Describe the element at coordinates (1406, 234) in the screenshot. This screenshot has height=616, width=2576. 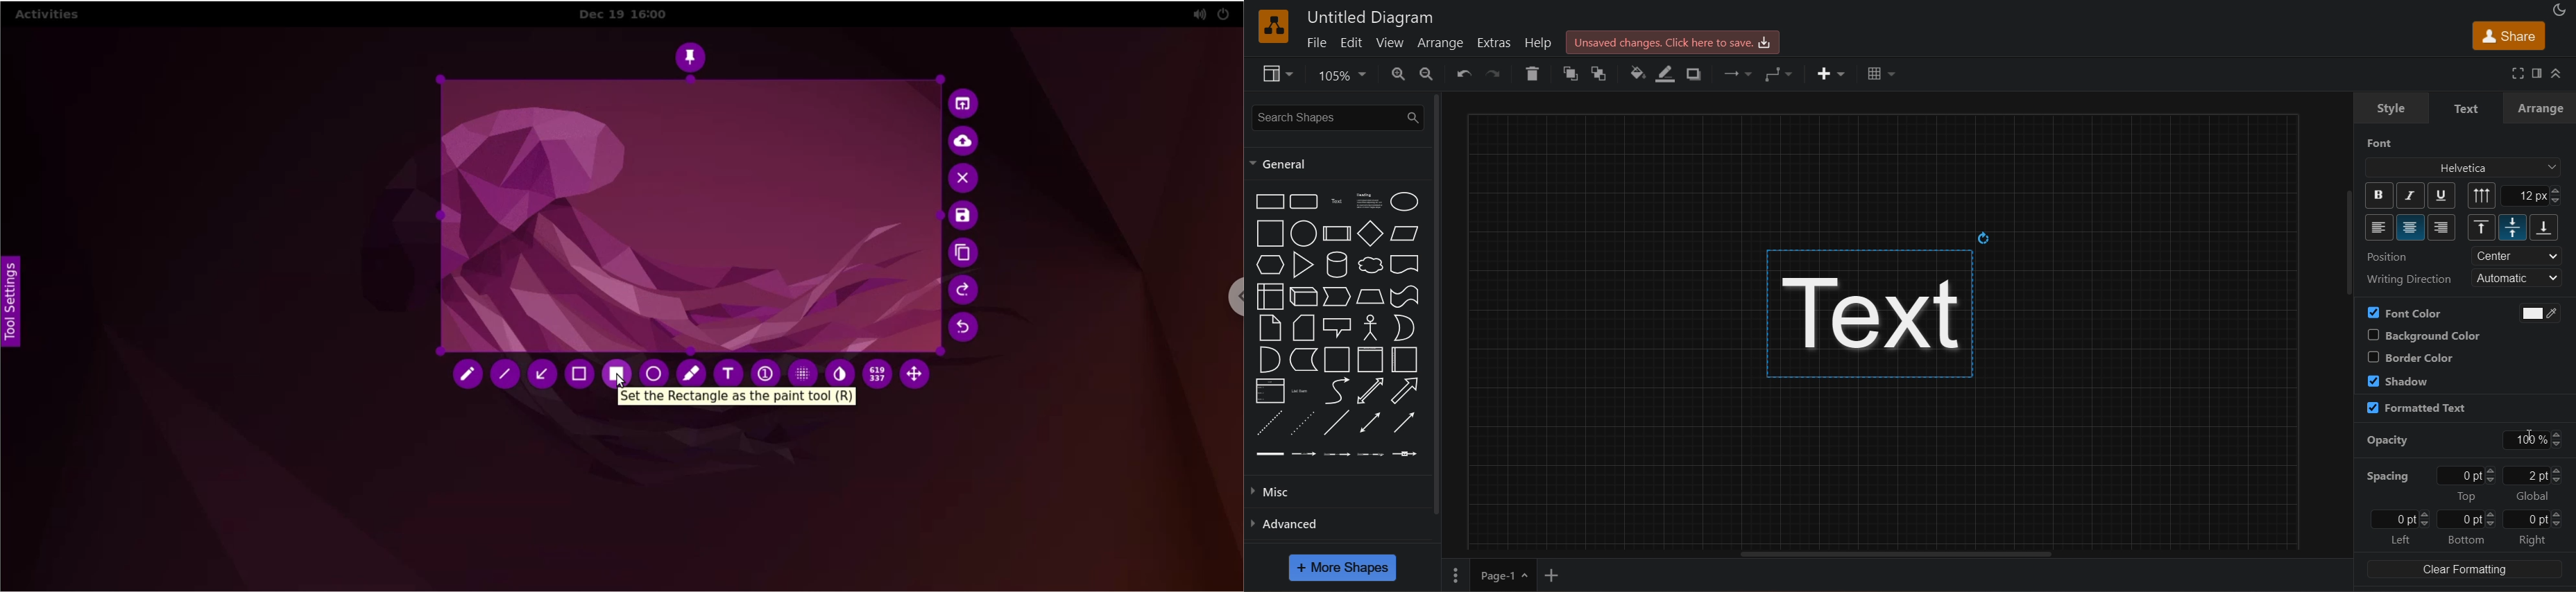
I see `parallelogram` at that location.